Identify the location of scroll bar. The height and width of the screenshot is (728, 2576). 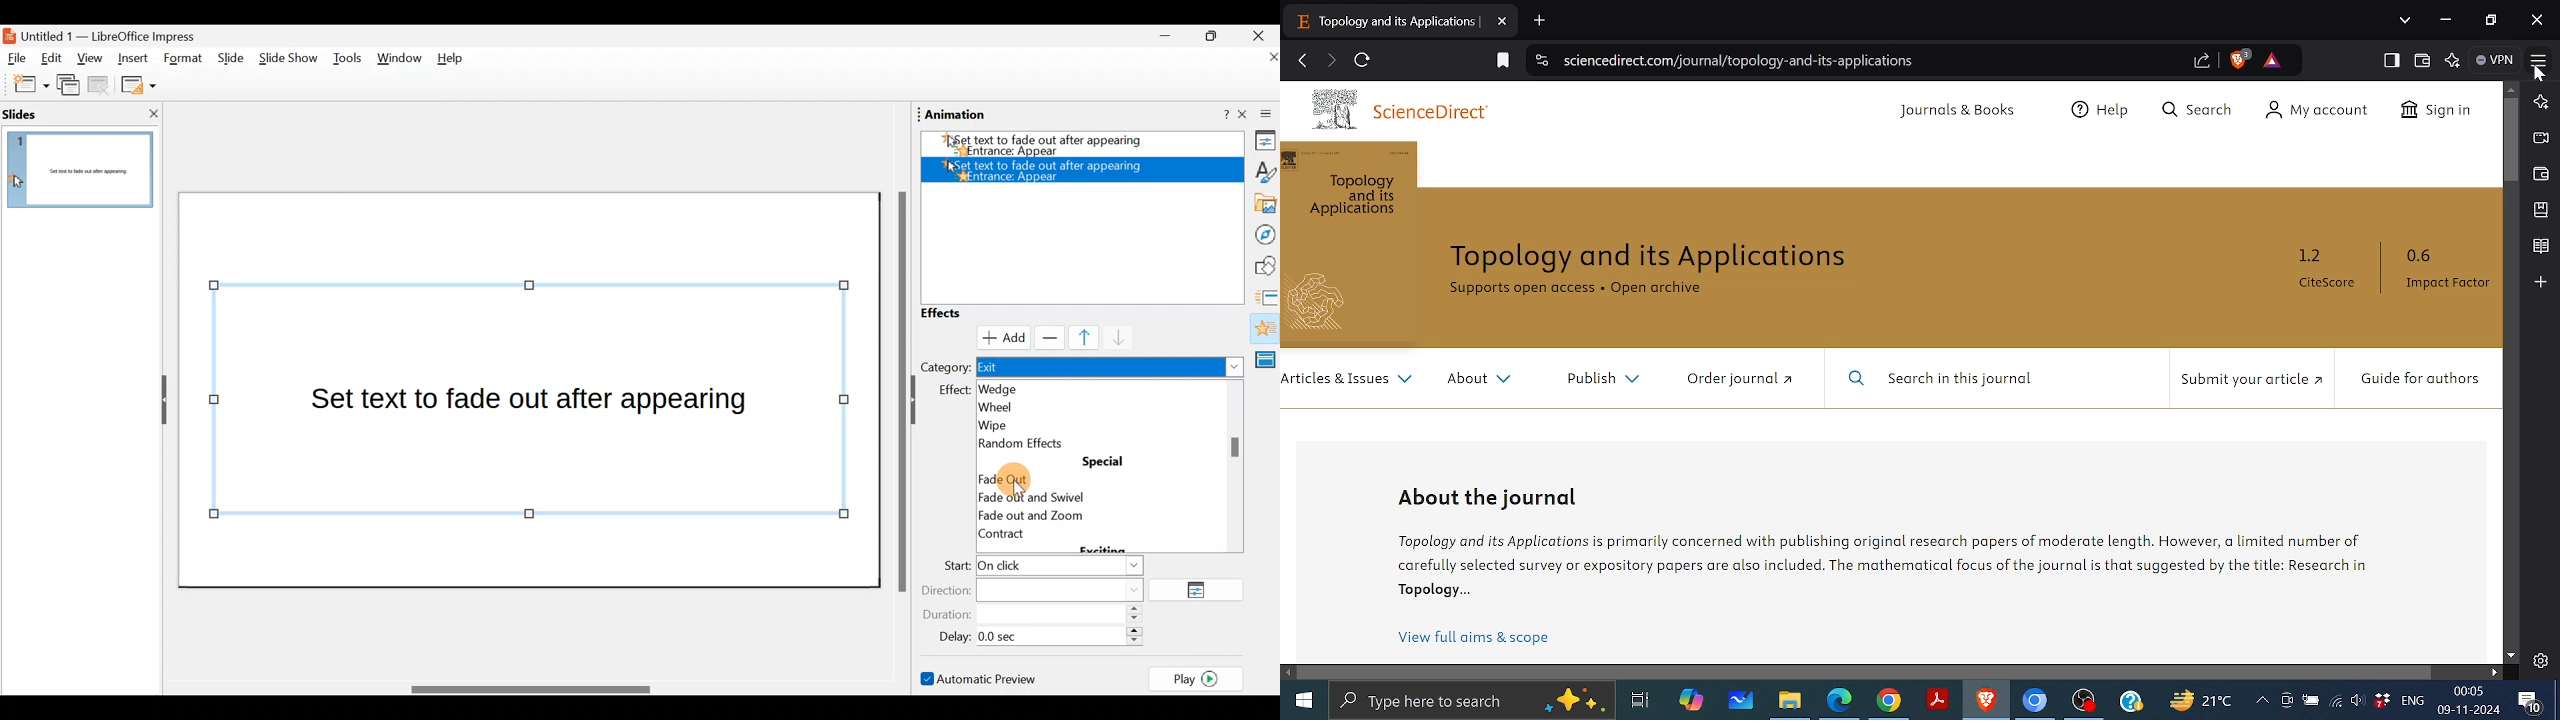
(1234, 445).